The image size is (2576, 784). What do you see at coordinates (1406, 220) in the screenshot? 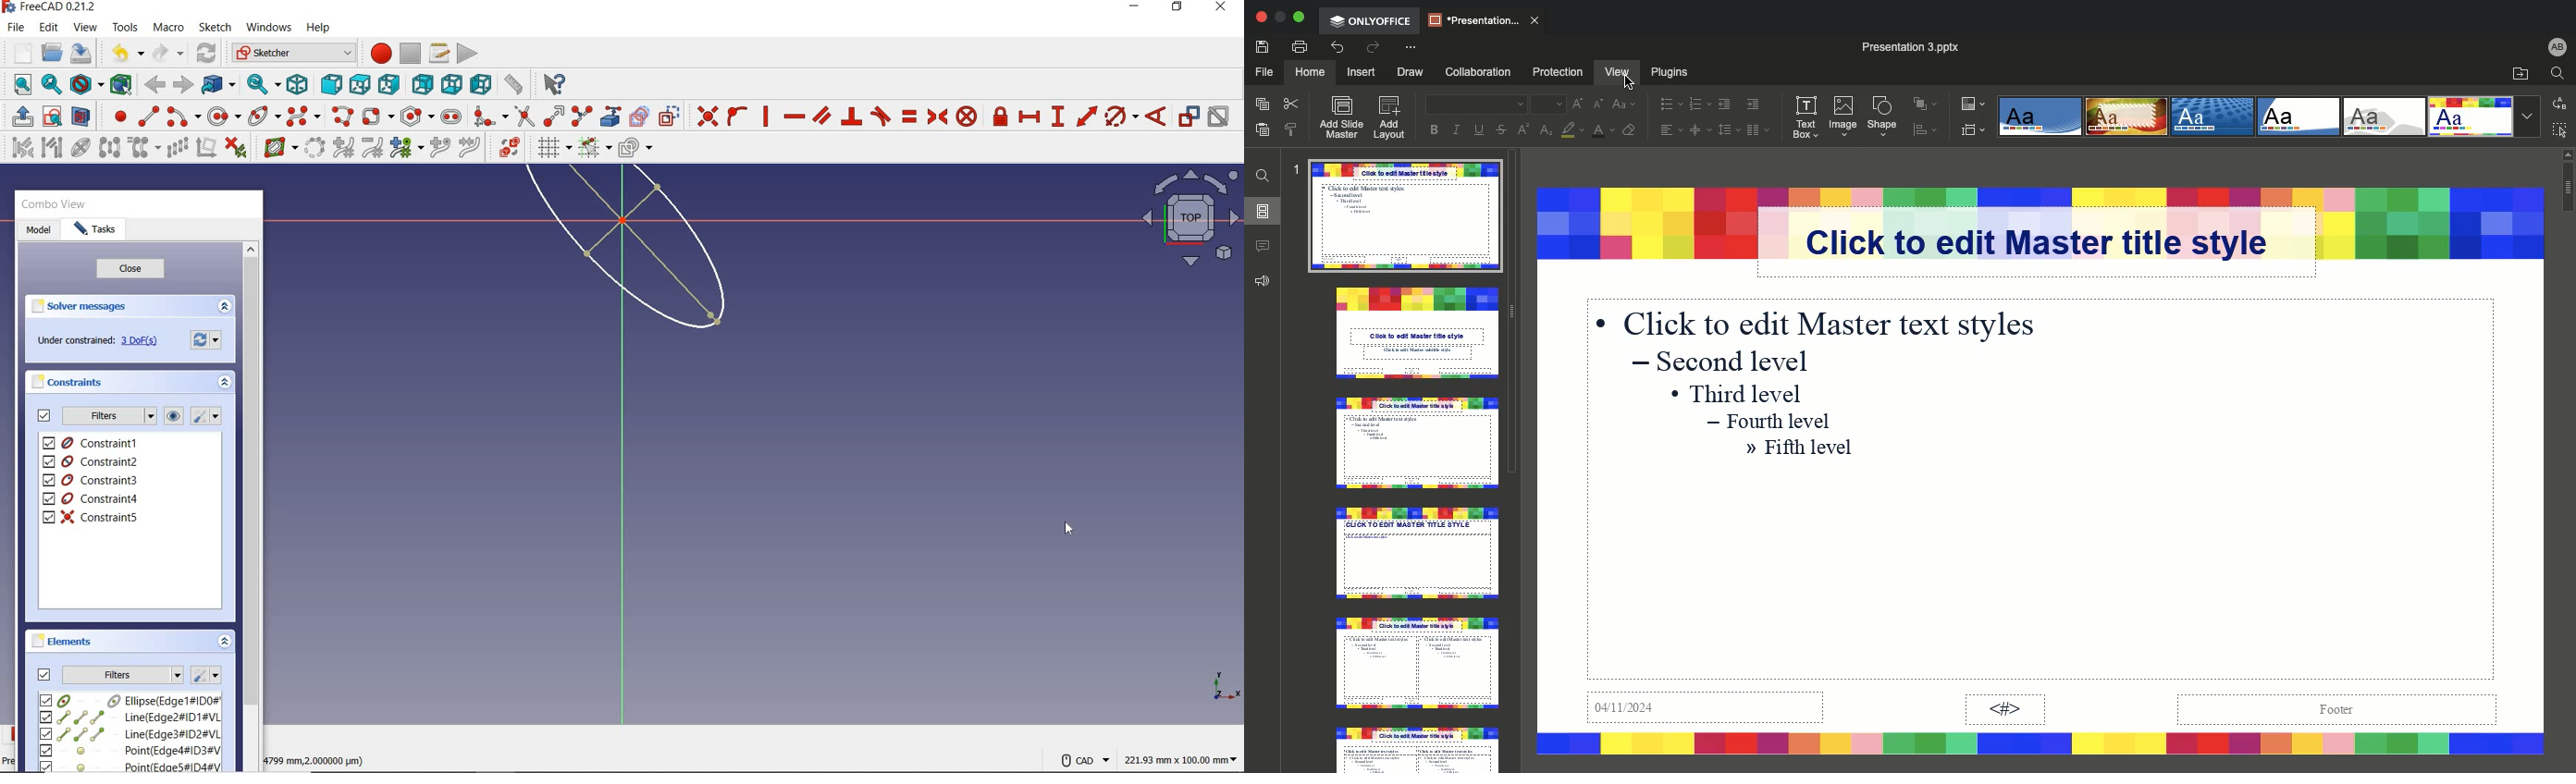
I see `Master slide 1` at bounding box center [1406, 220].